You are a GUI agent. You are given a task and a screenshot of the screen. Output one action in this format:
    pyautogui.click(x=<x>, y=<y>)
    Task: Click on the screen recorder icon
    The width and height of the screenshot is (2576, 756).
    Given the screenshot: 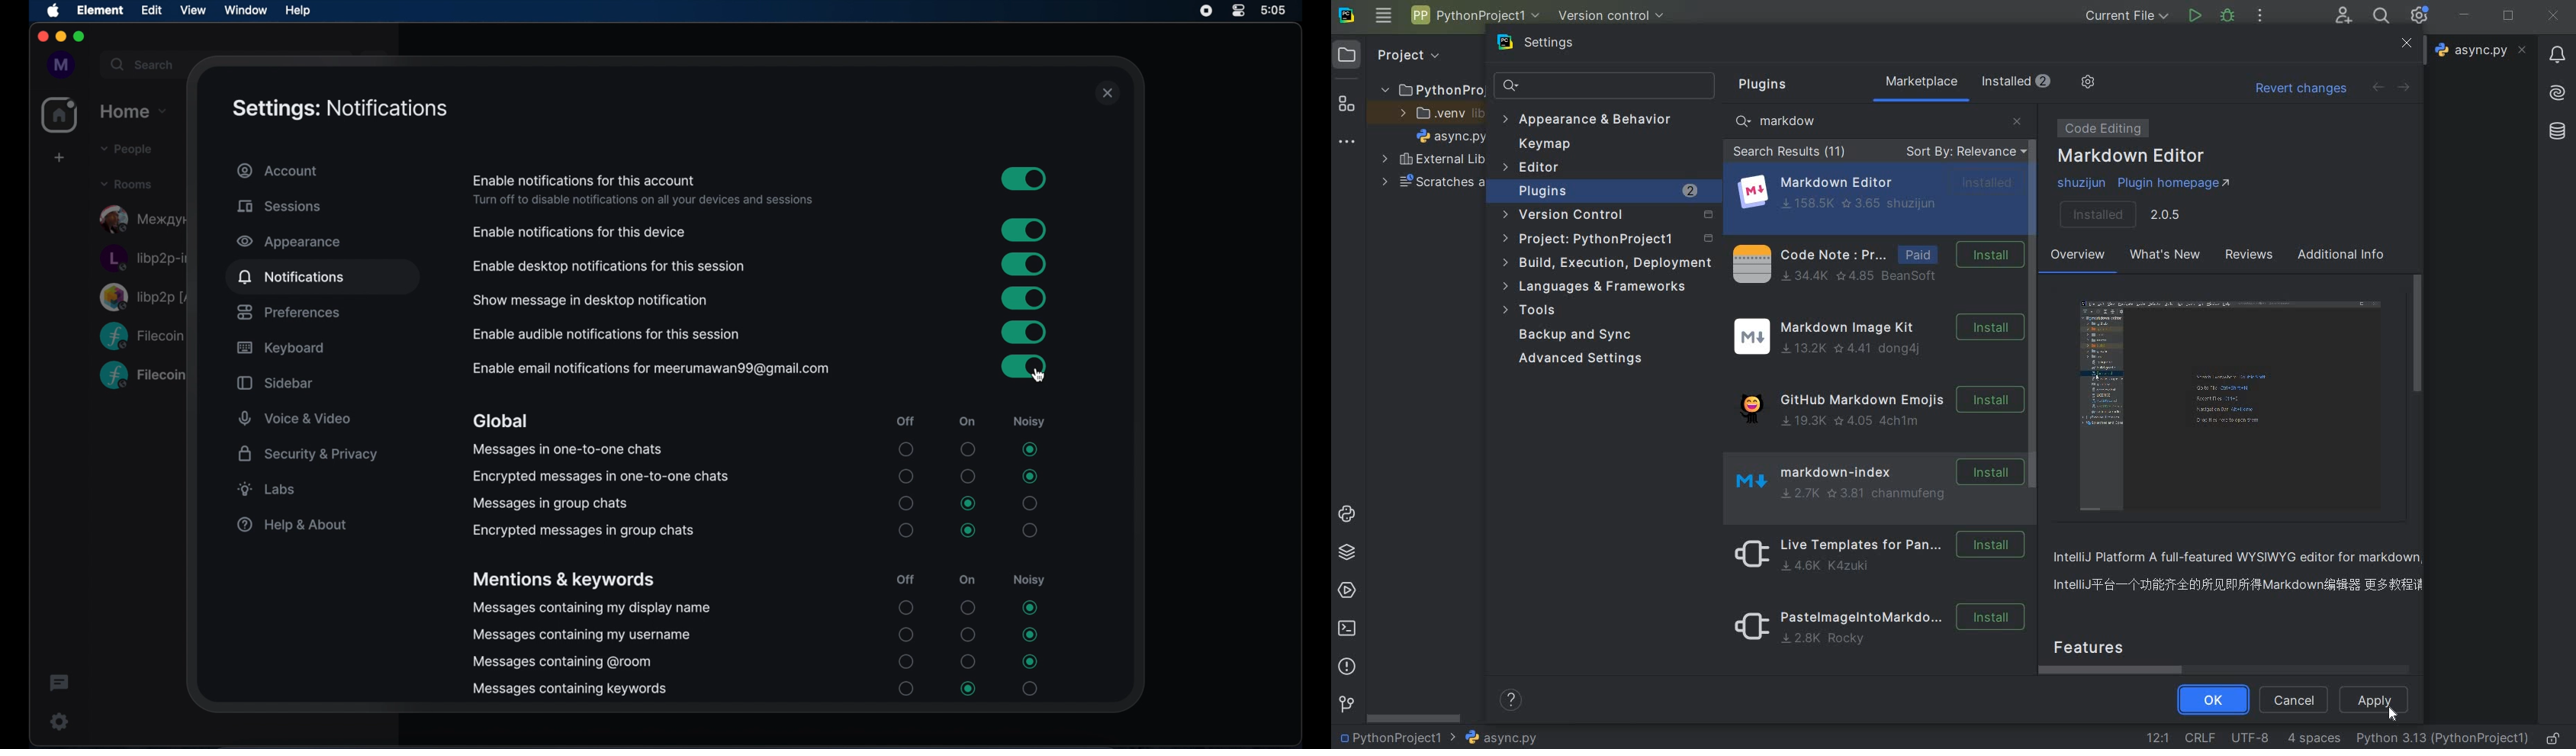 What is the action you would take?
    pyautogui.click(x=1207, y=11)
    